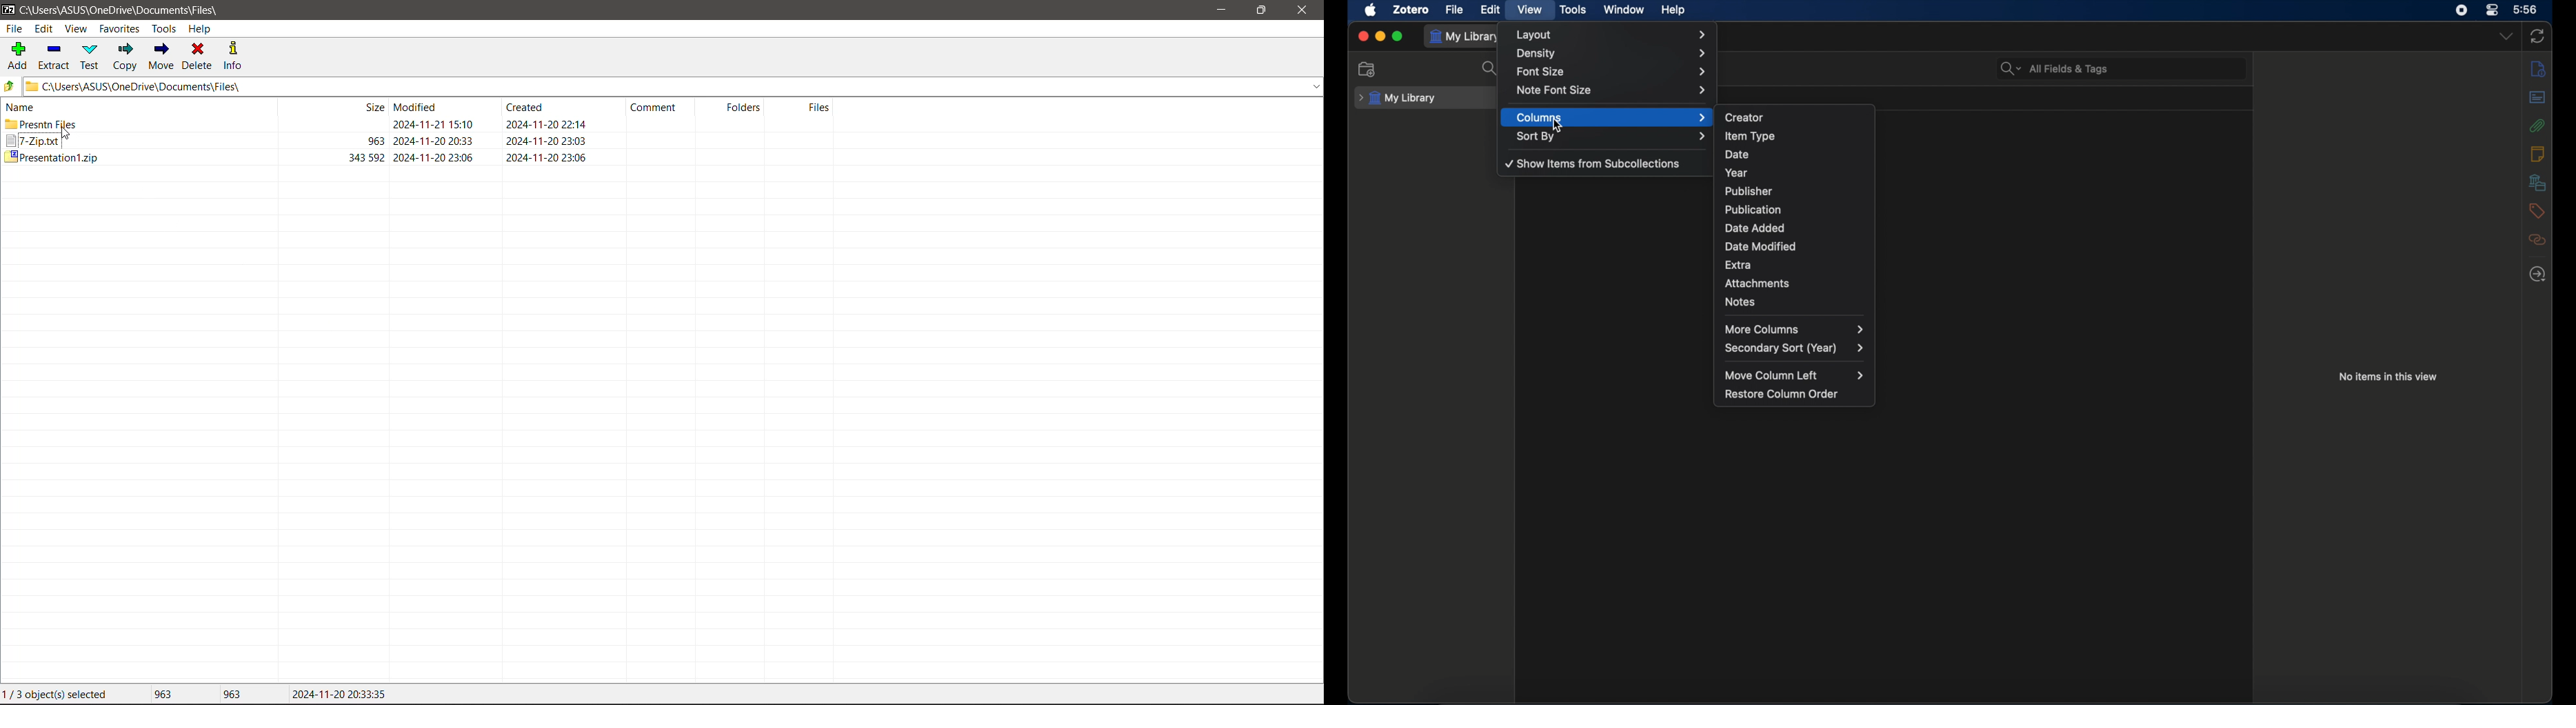 The height and width of the screenshot is (728, 2576). I want to click on Destination Folder where the file is copied to, so click(419, 124).